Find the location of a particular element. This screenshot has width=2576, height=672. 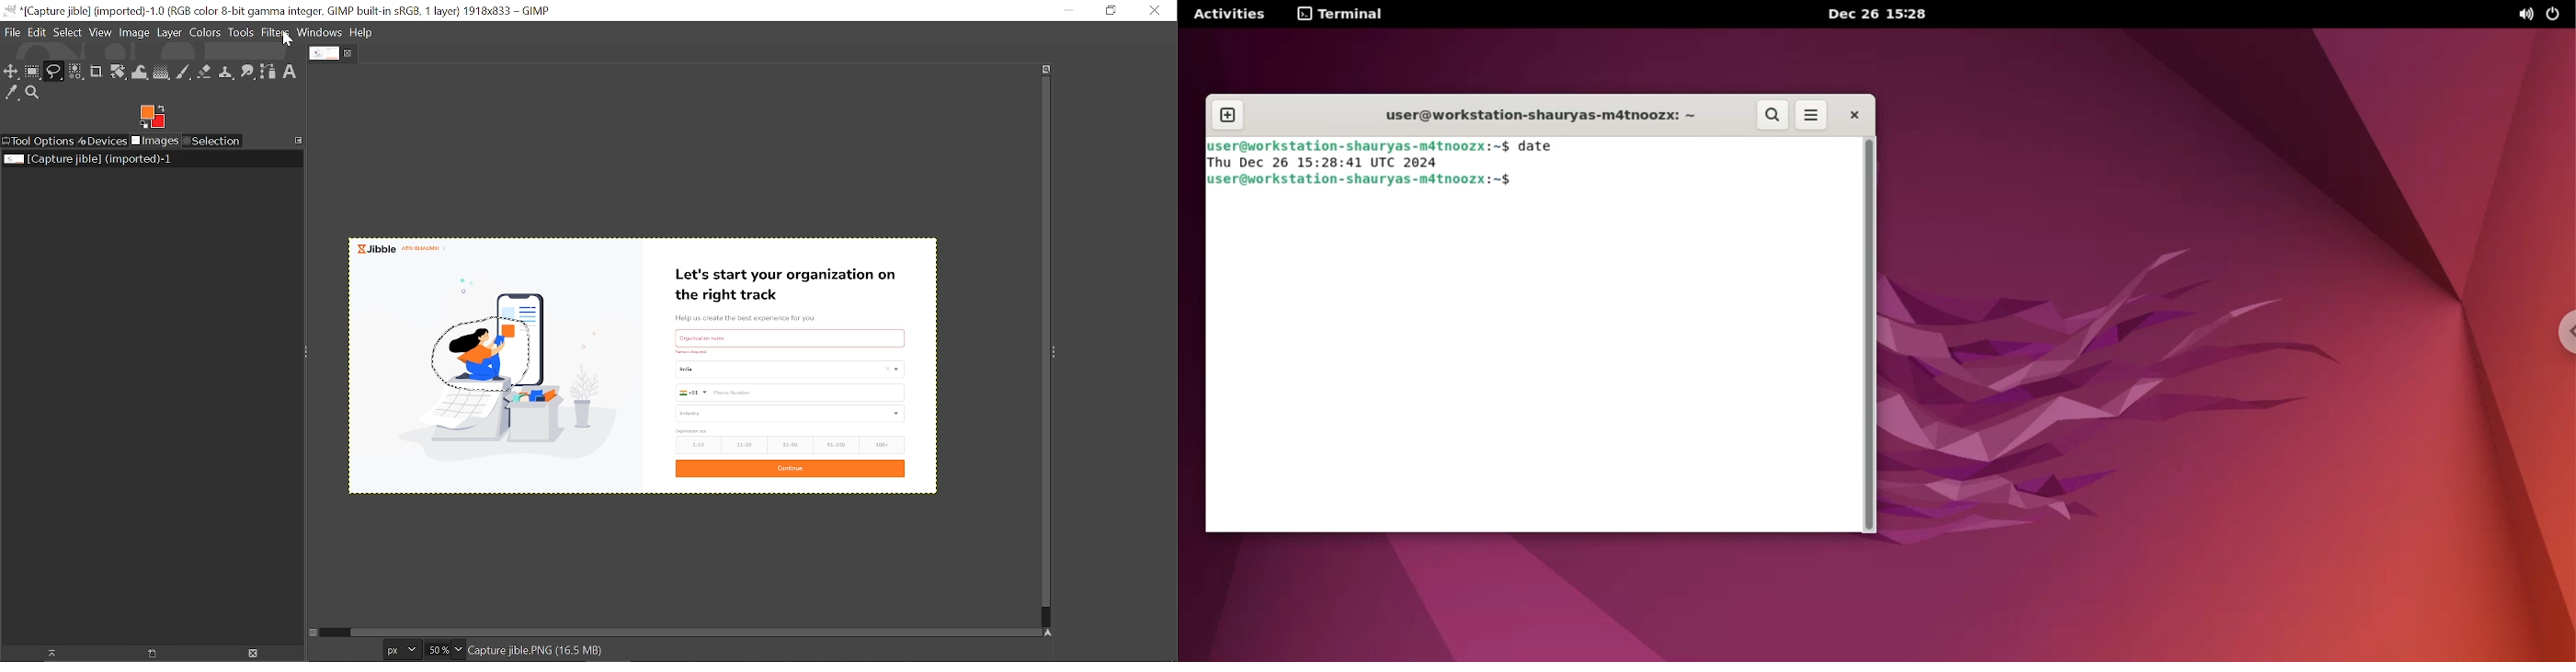

Devices is located at coordinates (103, 140).